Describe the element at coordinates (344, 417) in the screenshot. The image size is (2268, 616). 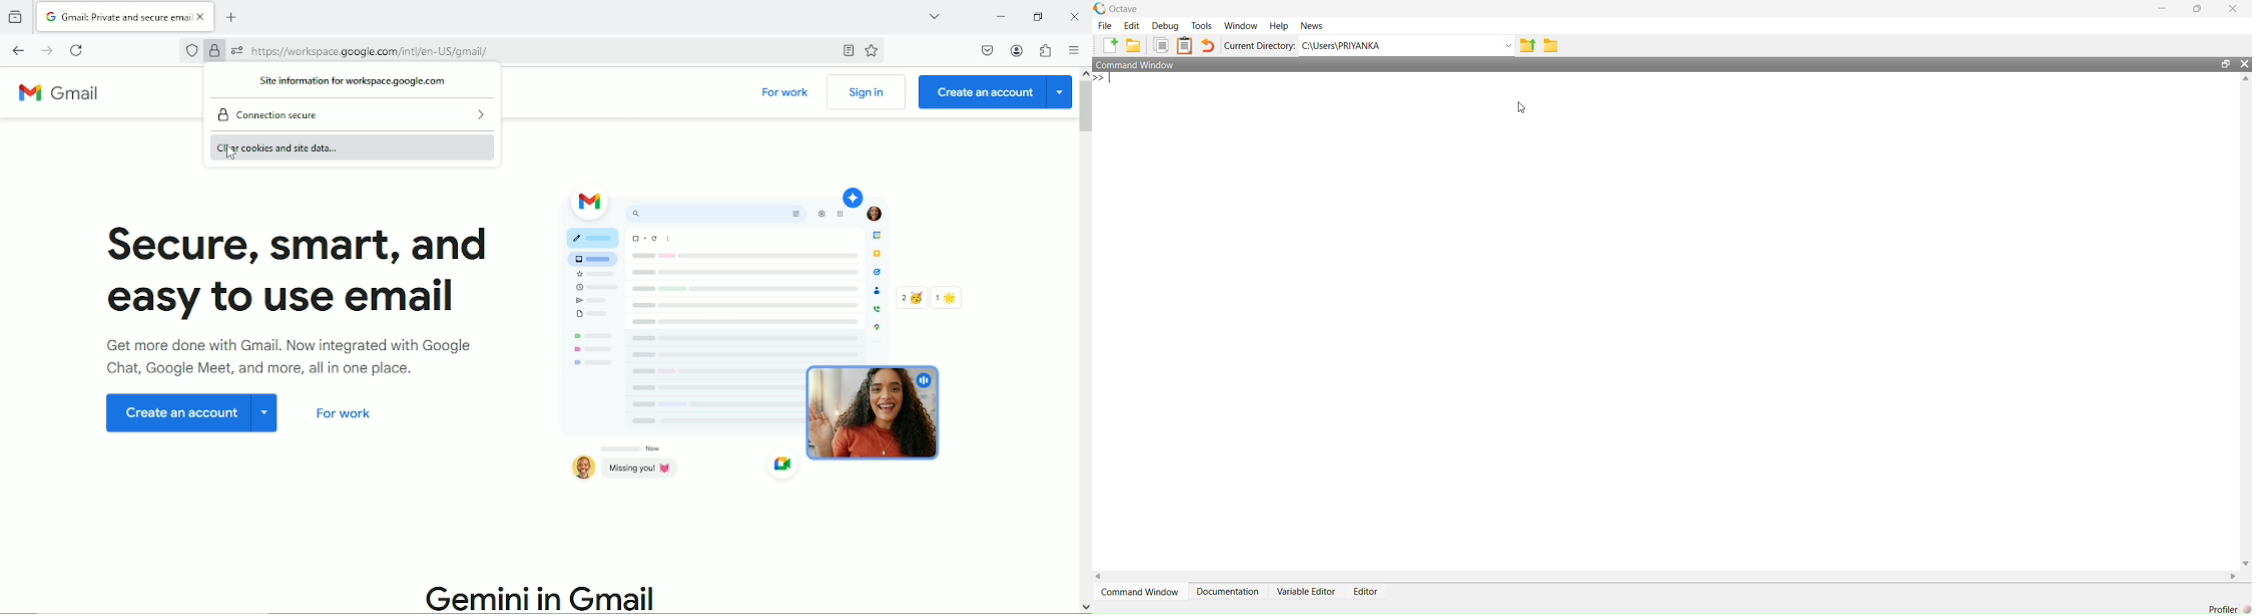
I see `For work` at that location.